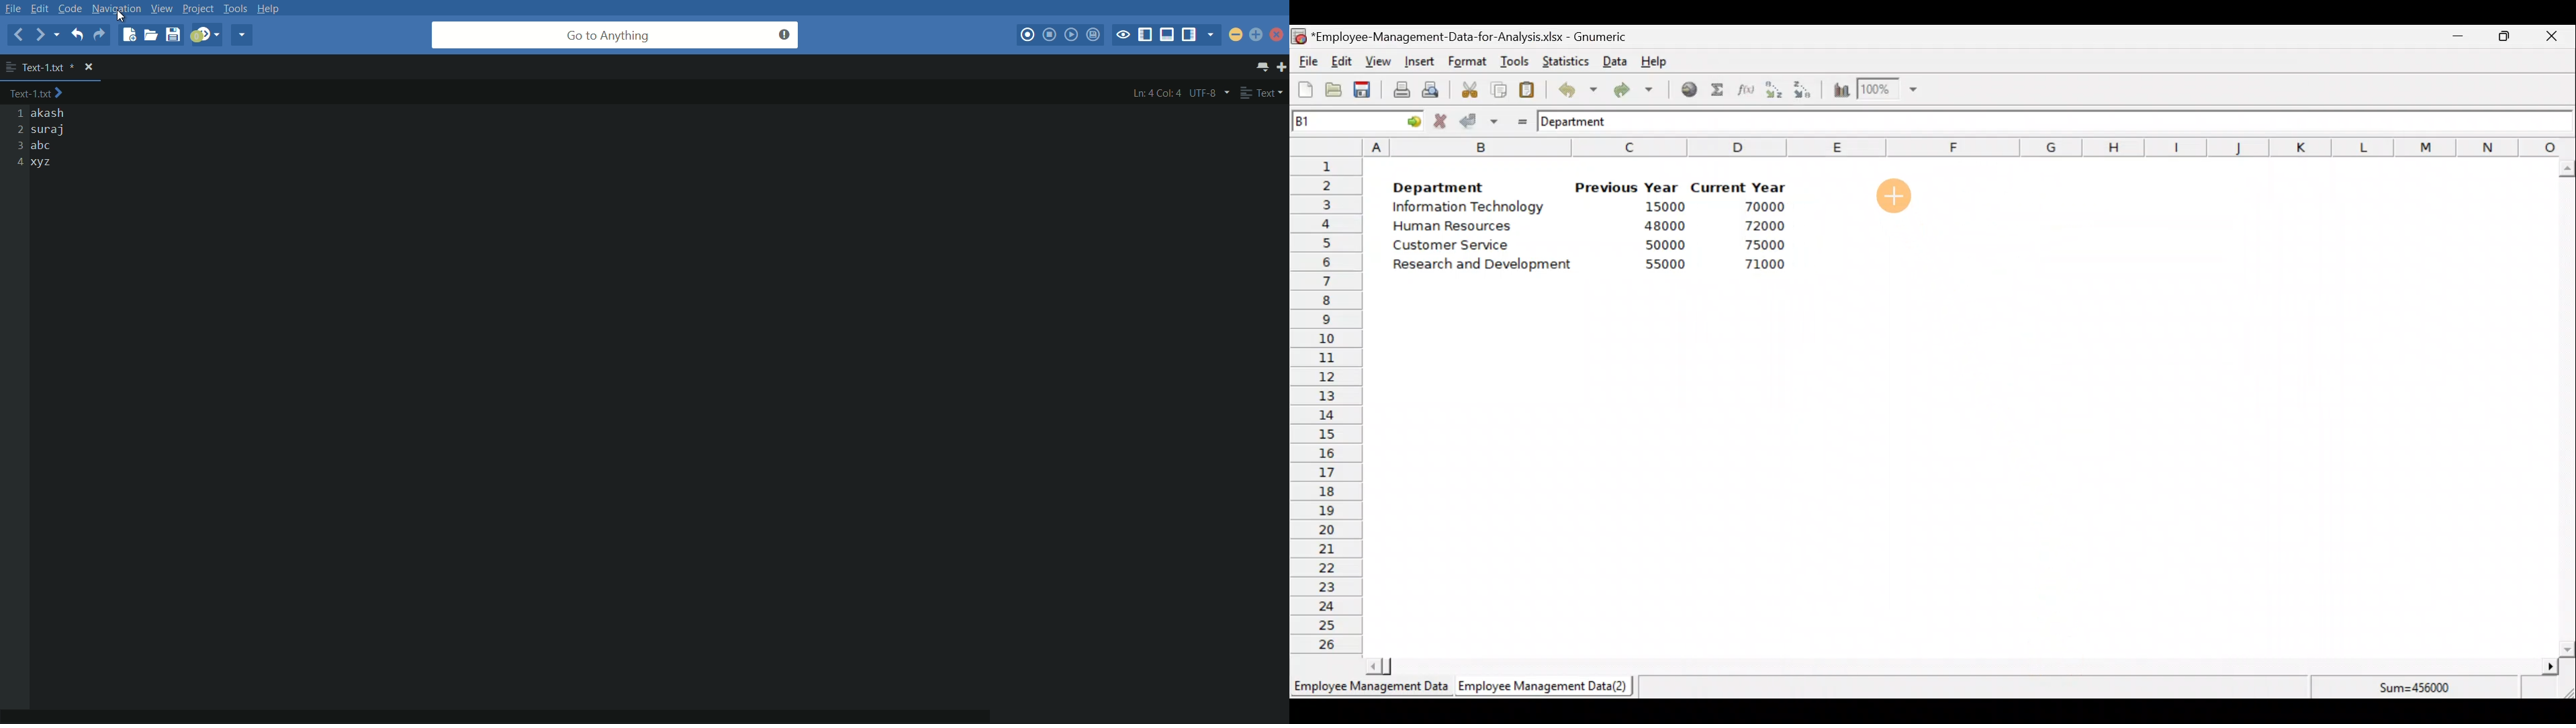  What do you see at coordinates (1498, 87) in the screenshot?
I see `Copy the selection` at bounding box center [1498, 87].